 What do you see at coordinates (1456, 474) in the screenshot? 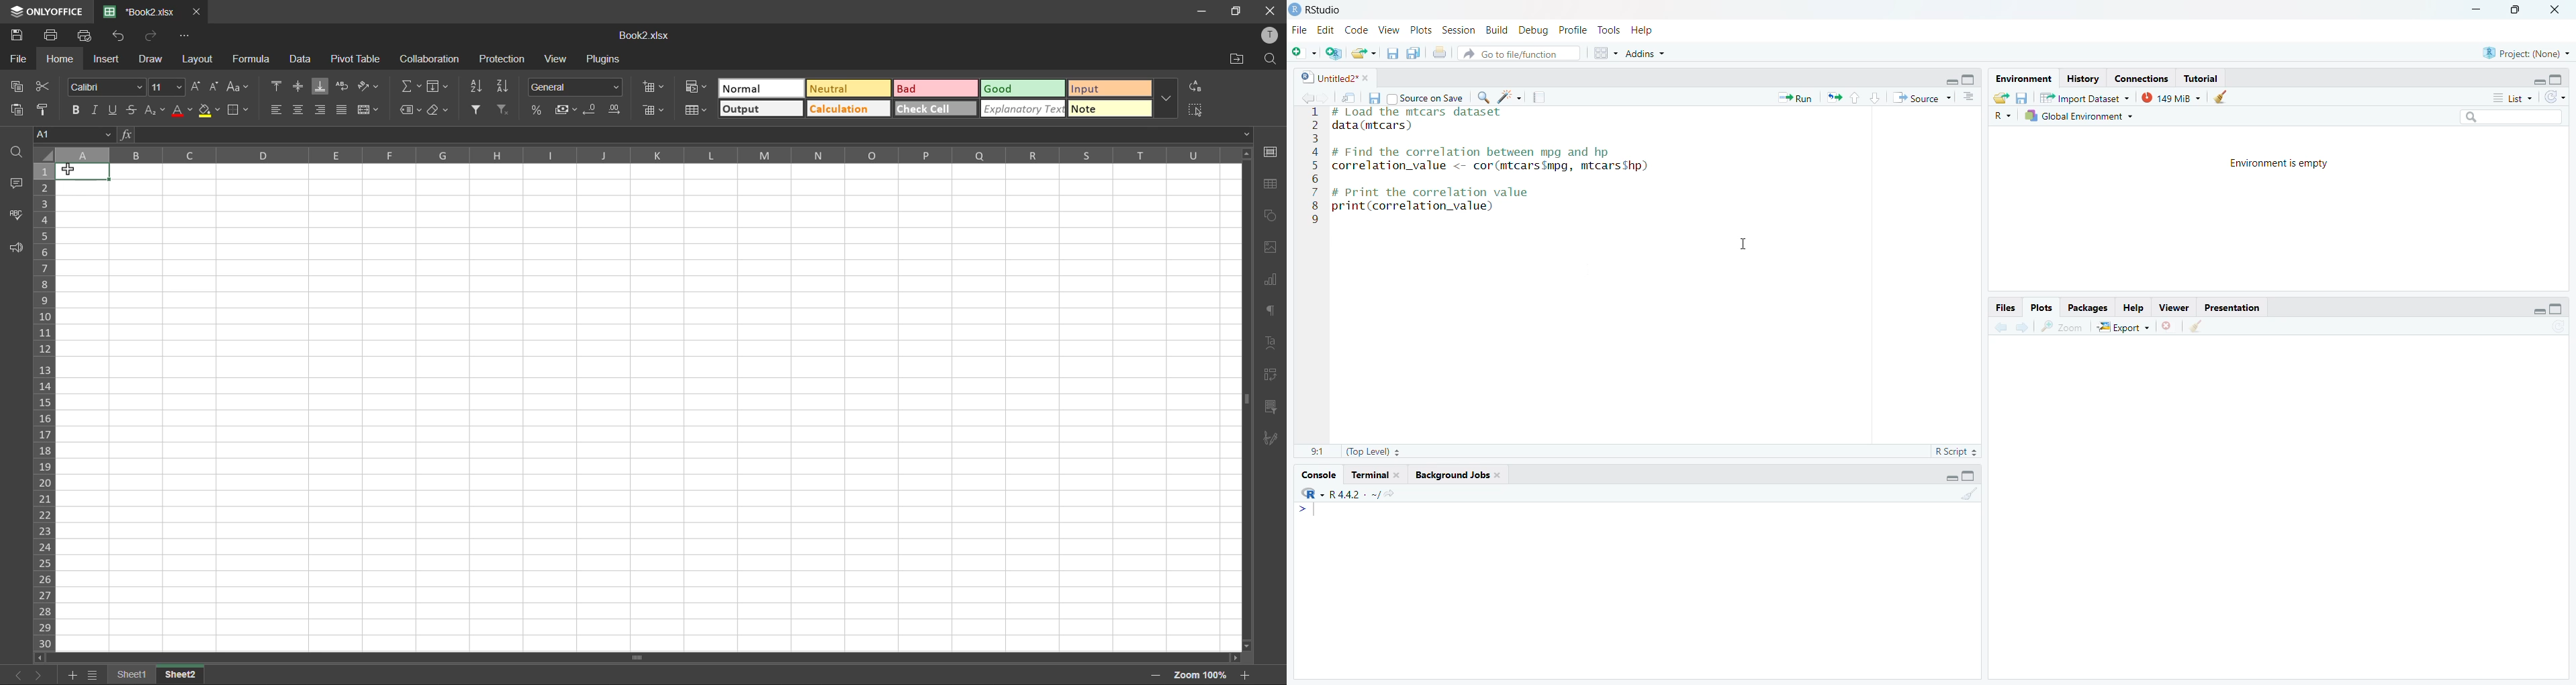
I see `Background Jobs` at bounding box center [1456, 474].